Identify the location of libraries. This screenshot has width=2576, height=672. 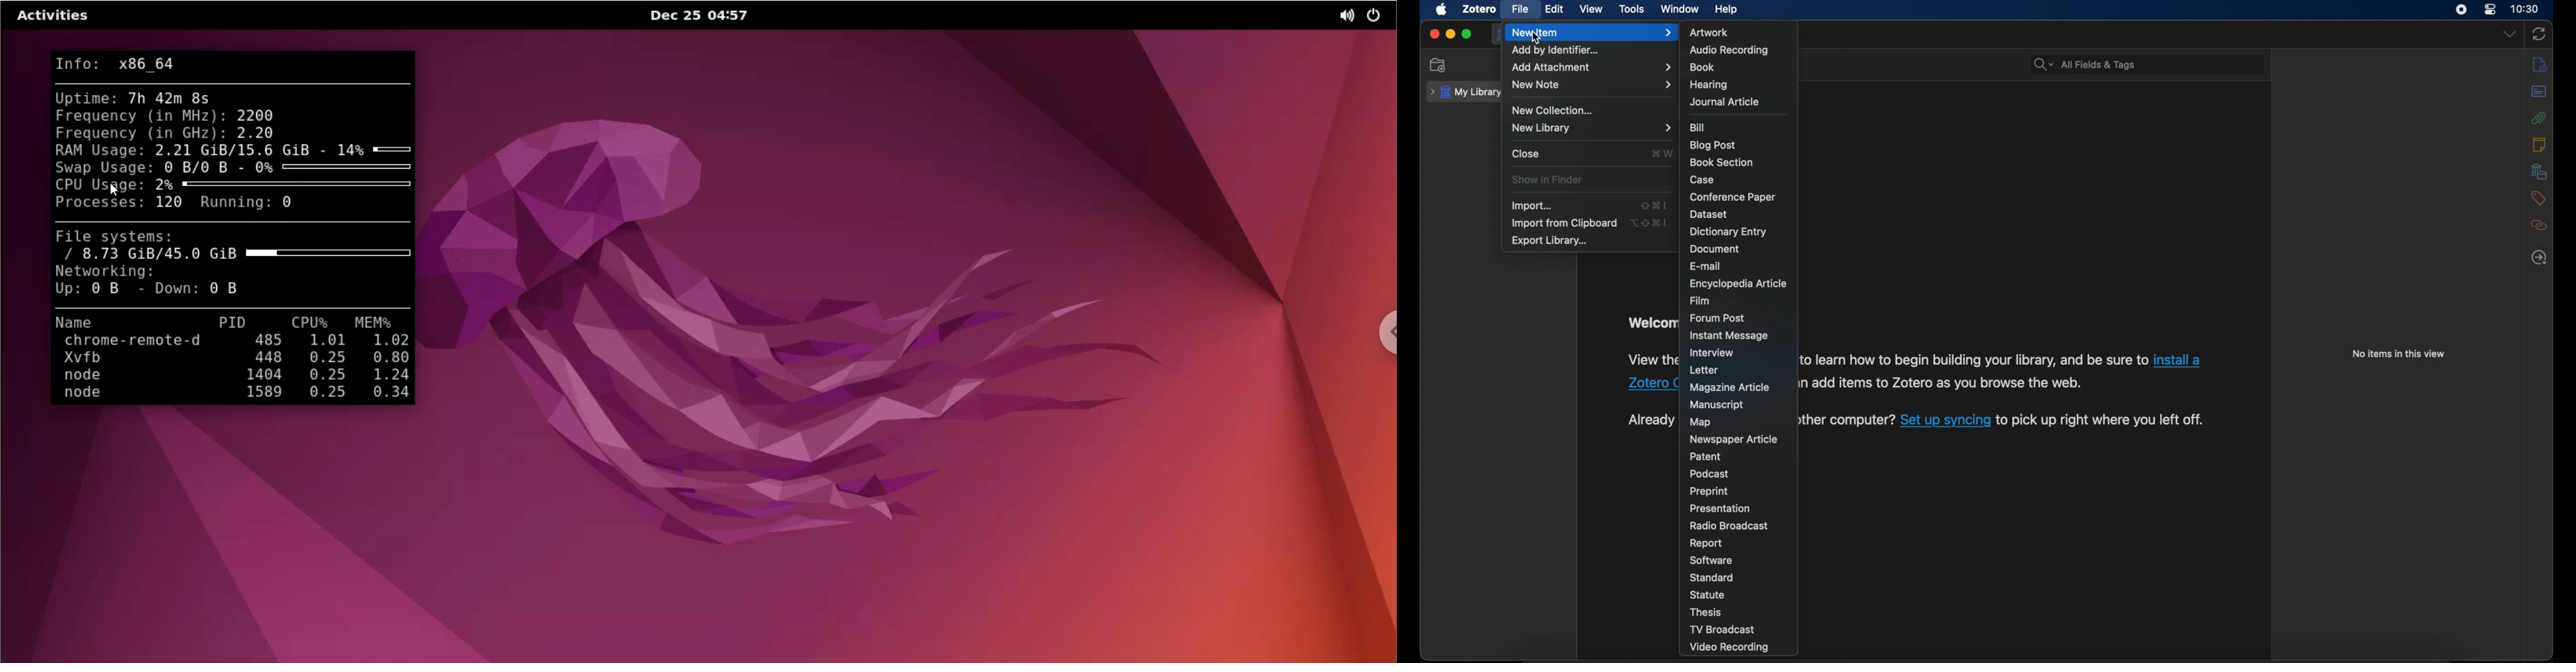
(2540, 171).